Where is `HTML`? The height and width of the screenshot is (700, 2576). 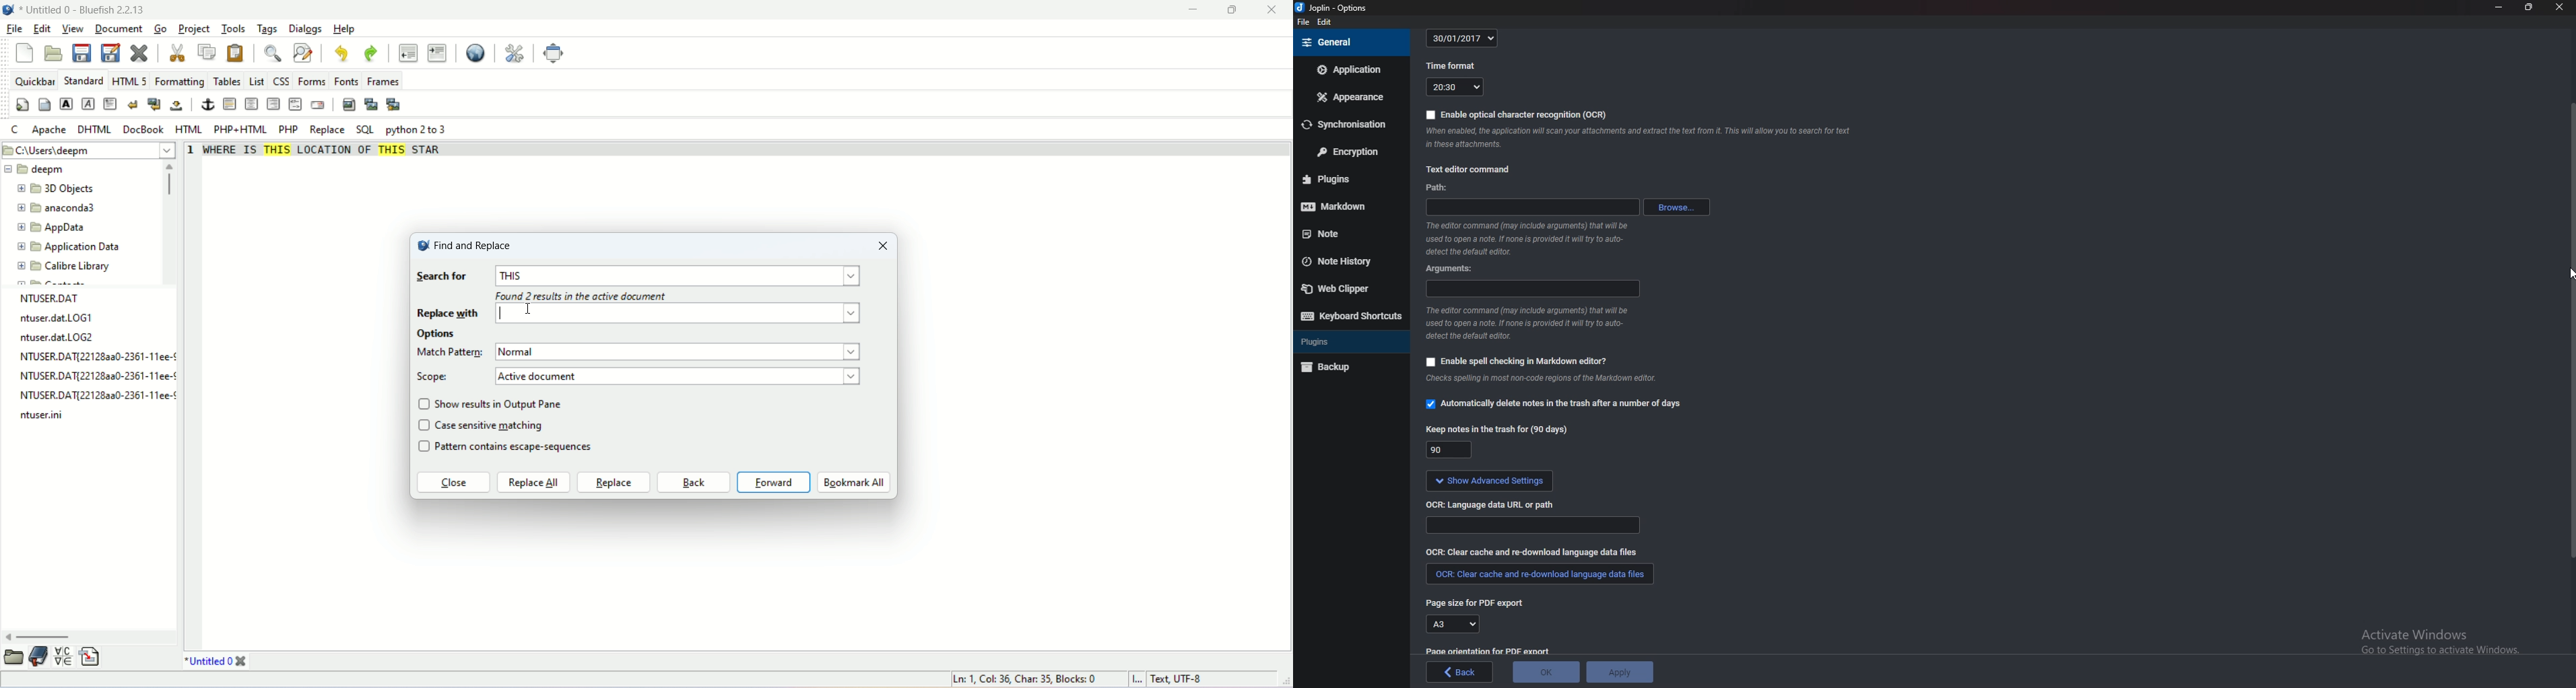
HTML is located at coordinates (191, 129).